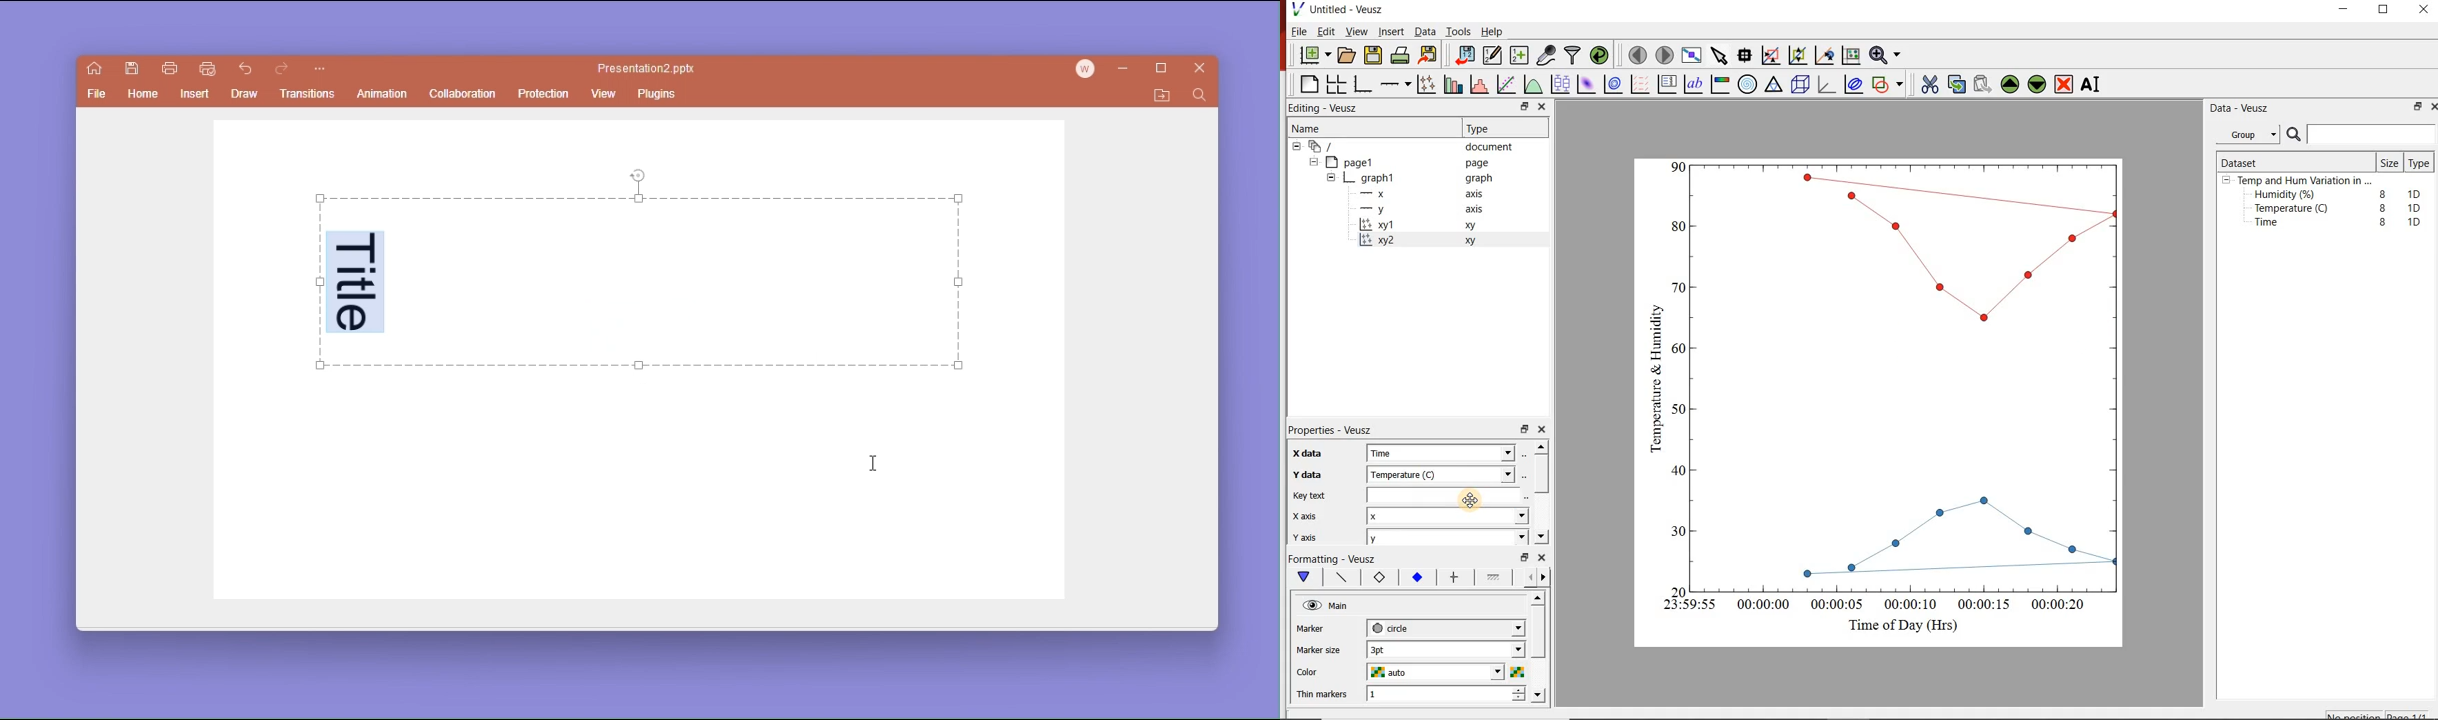 Image resolution: width=2464 pixels, height=728 pixels. I want to click on y axis, so click(1314, 535).